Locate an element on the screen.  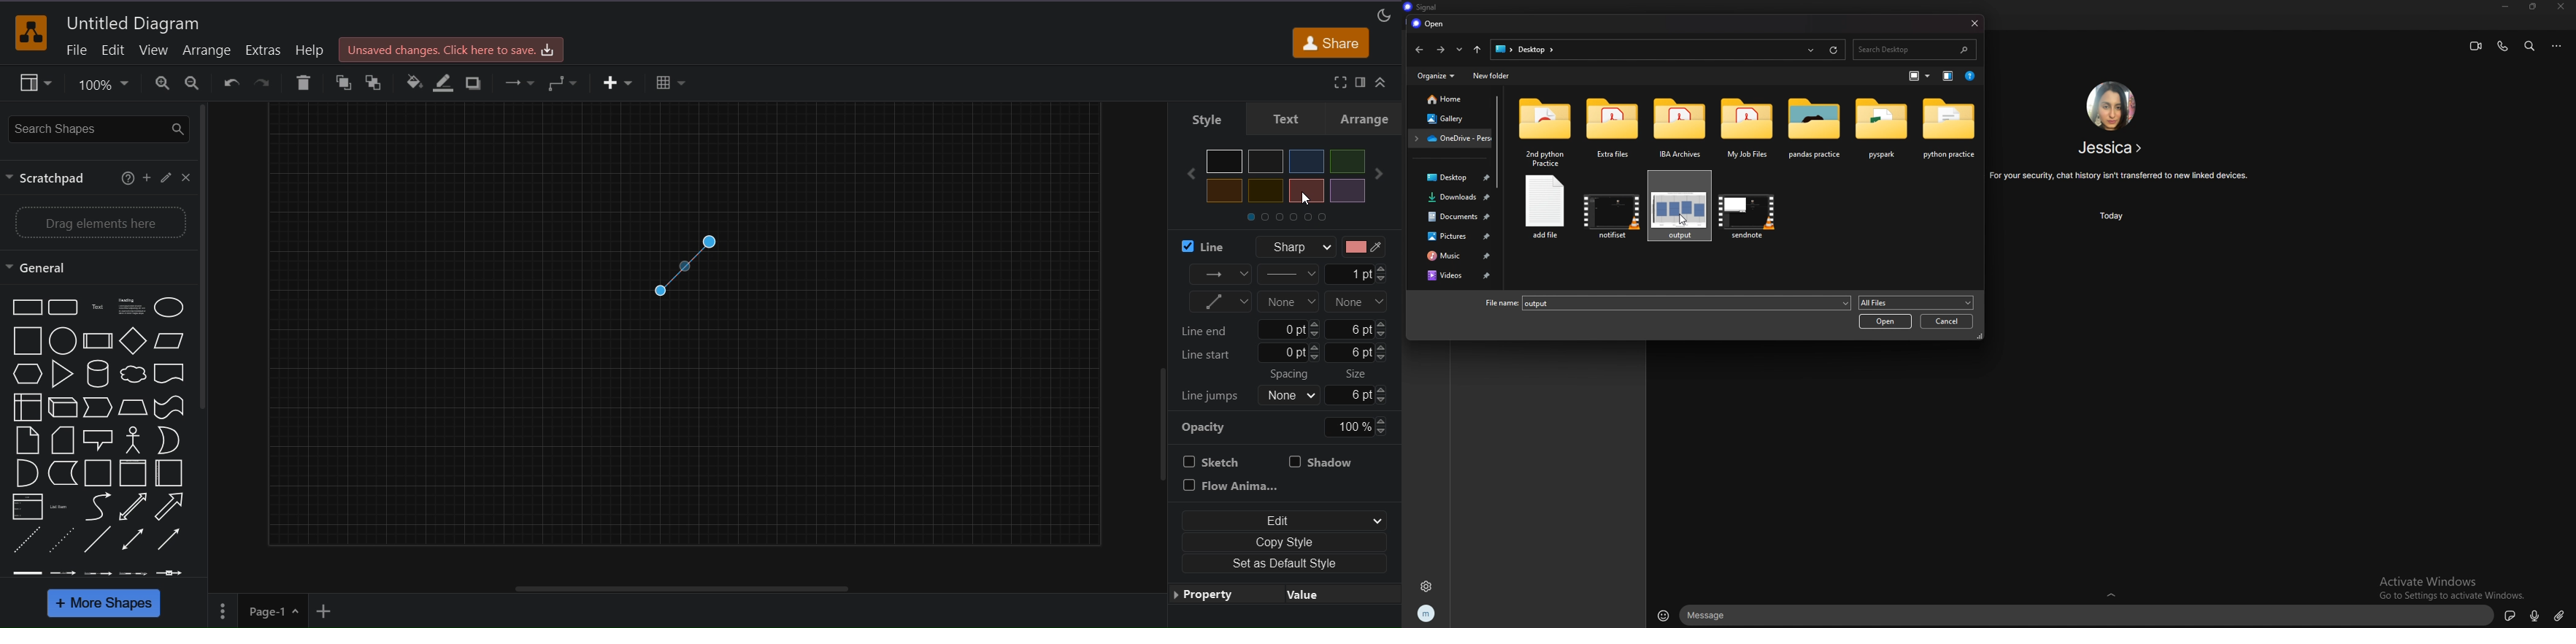
red connector line color  is located at coordinates (686, 265).